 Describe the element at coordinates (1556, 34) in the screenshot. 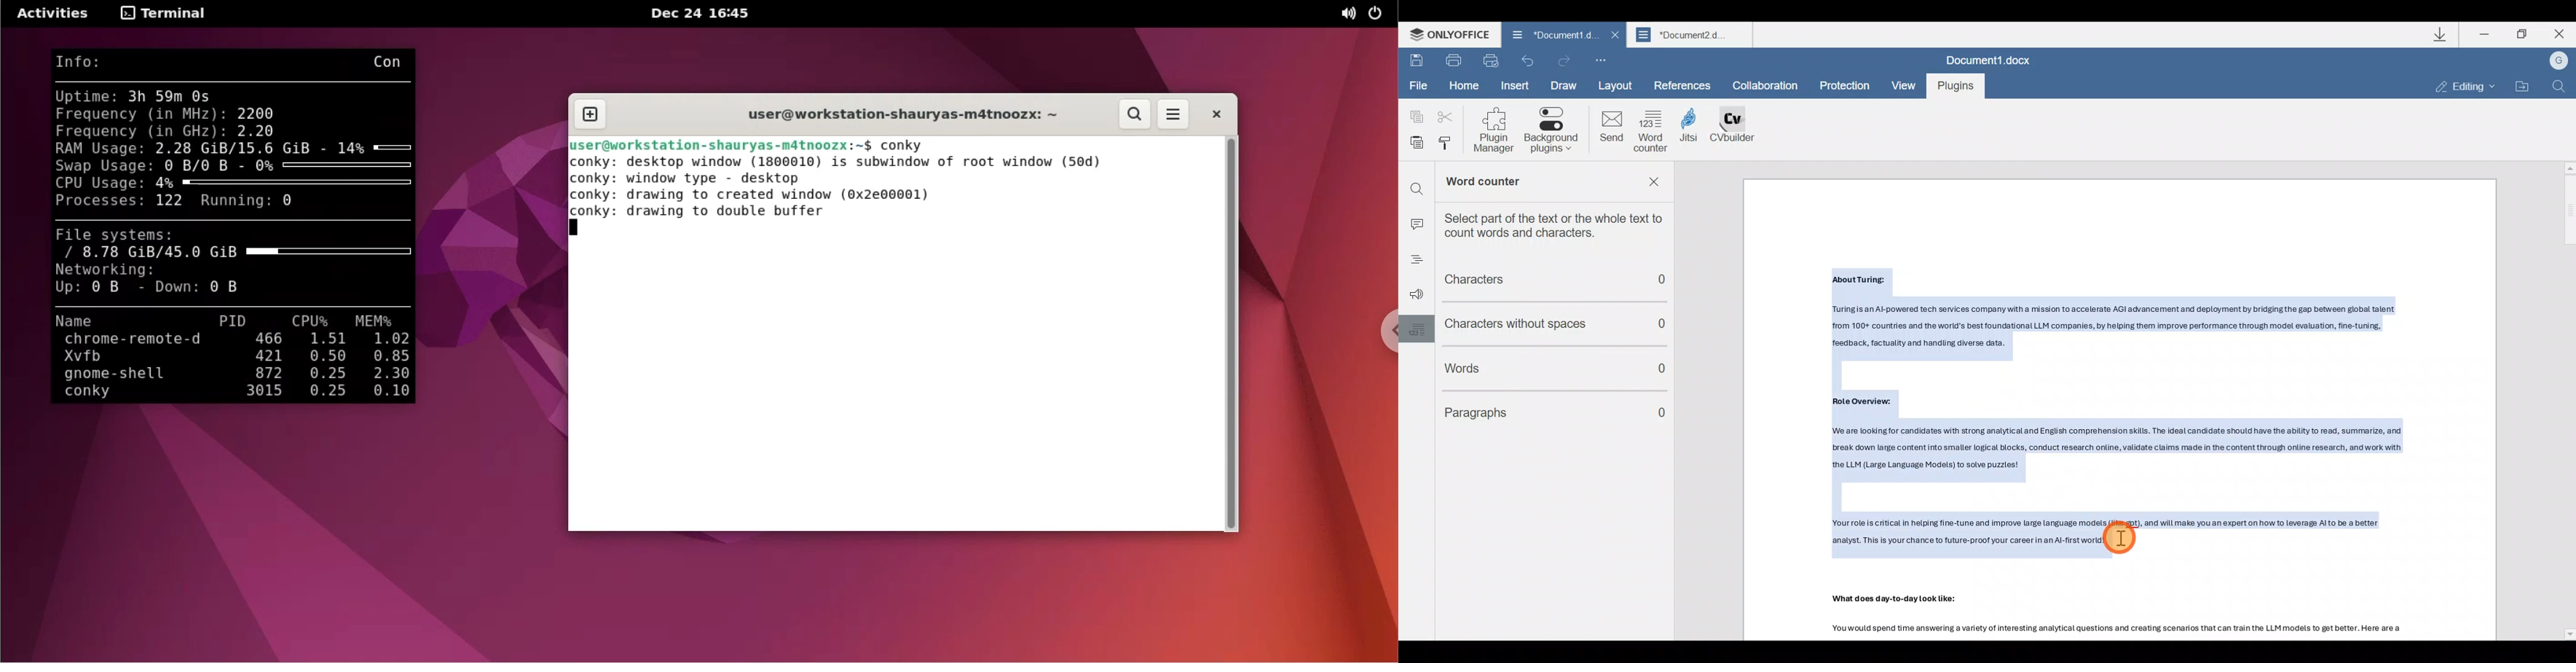

I see `Document name` at that location.